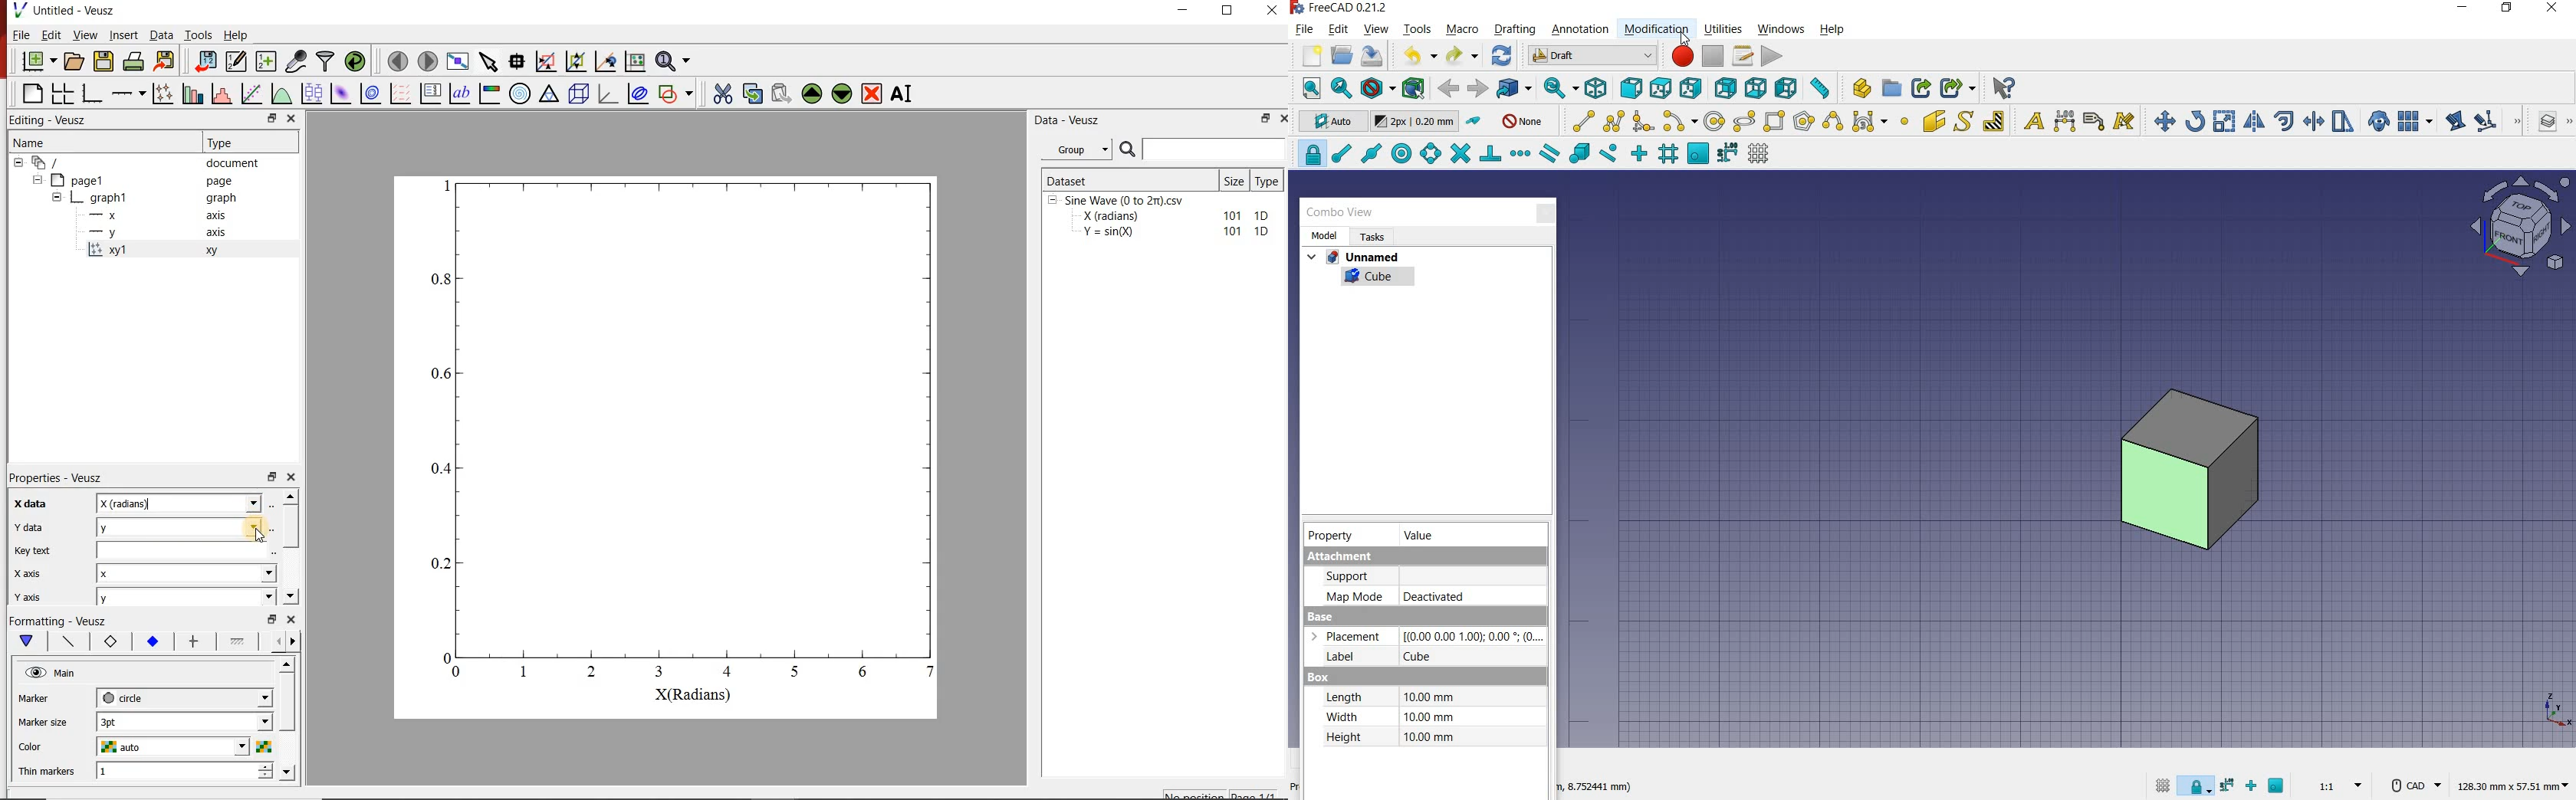 The width and height of the screenshot is (2576, 812). Describe the element at coordinates (2252, 787) in the screenshot. I see `snap ortho` at that location.